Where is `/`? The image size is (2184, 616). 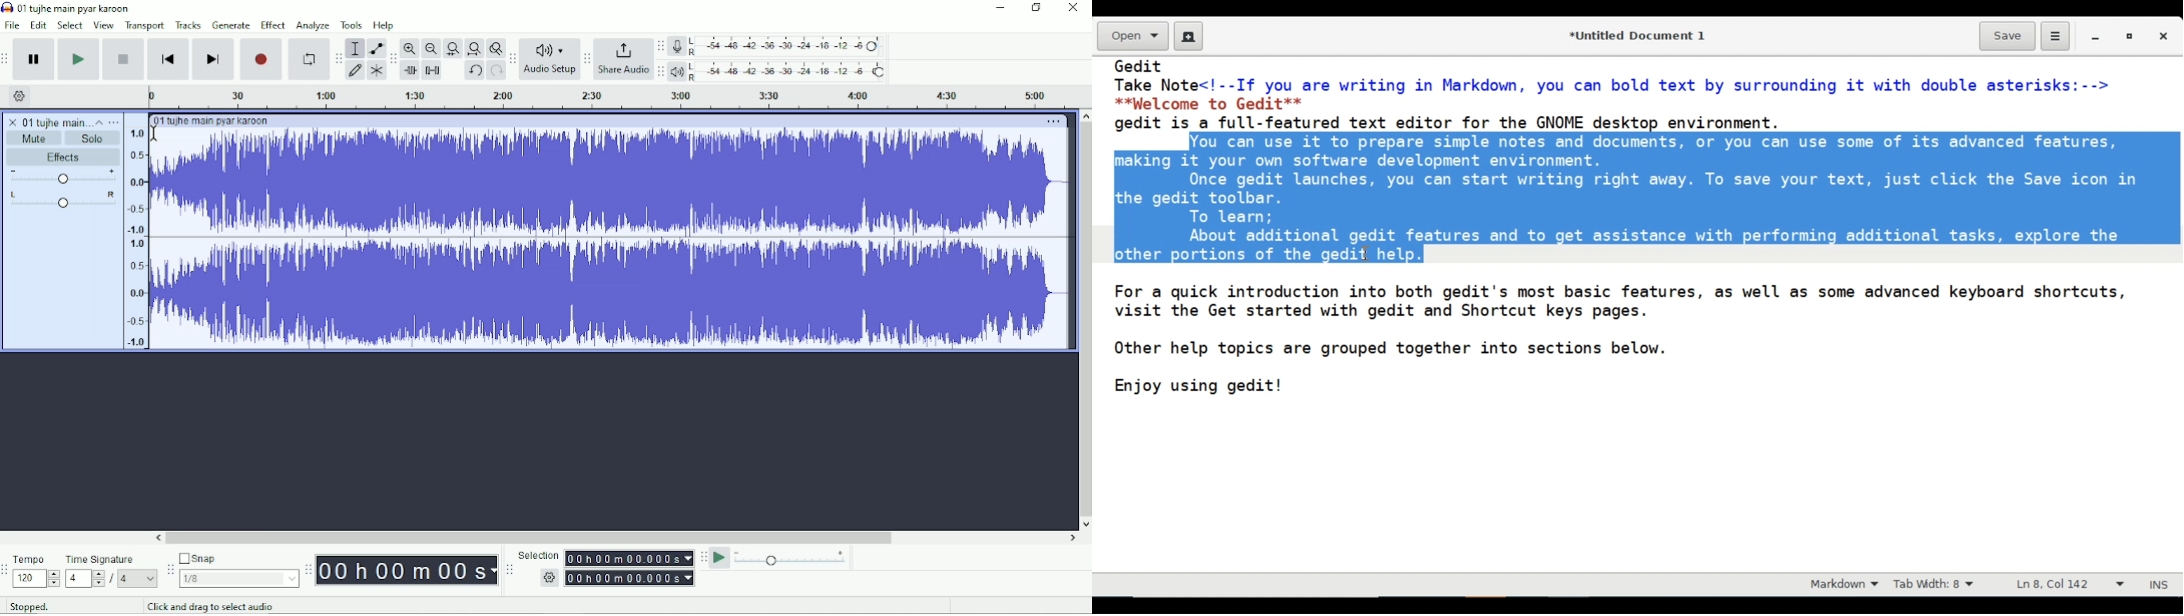
/ is located at coordinates (113, 581).